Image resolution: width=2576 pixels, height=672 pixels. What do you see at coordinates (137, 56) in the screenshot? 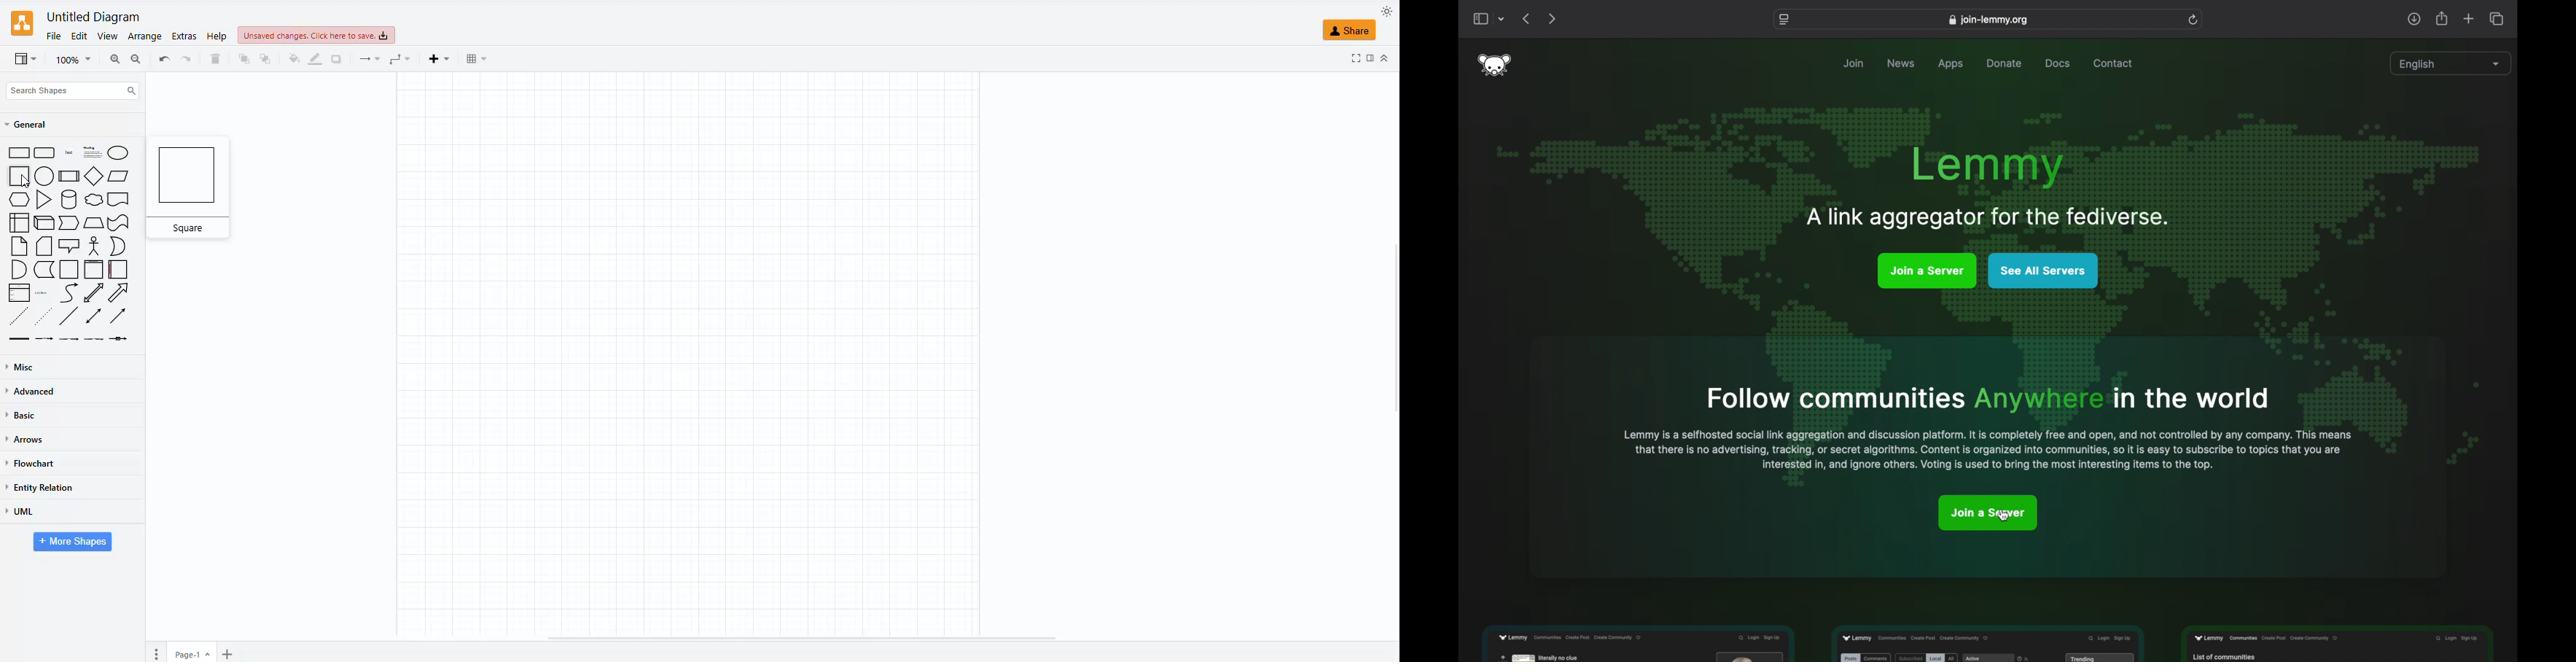
I see `zoom out` at bounding box center [137, 56].